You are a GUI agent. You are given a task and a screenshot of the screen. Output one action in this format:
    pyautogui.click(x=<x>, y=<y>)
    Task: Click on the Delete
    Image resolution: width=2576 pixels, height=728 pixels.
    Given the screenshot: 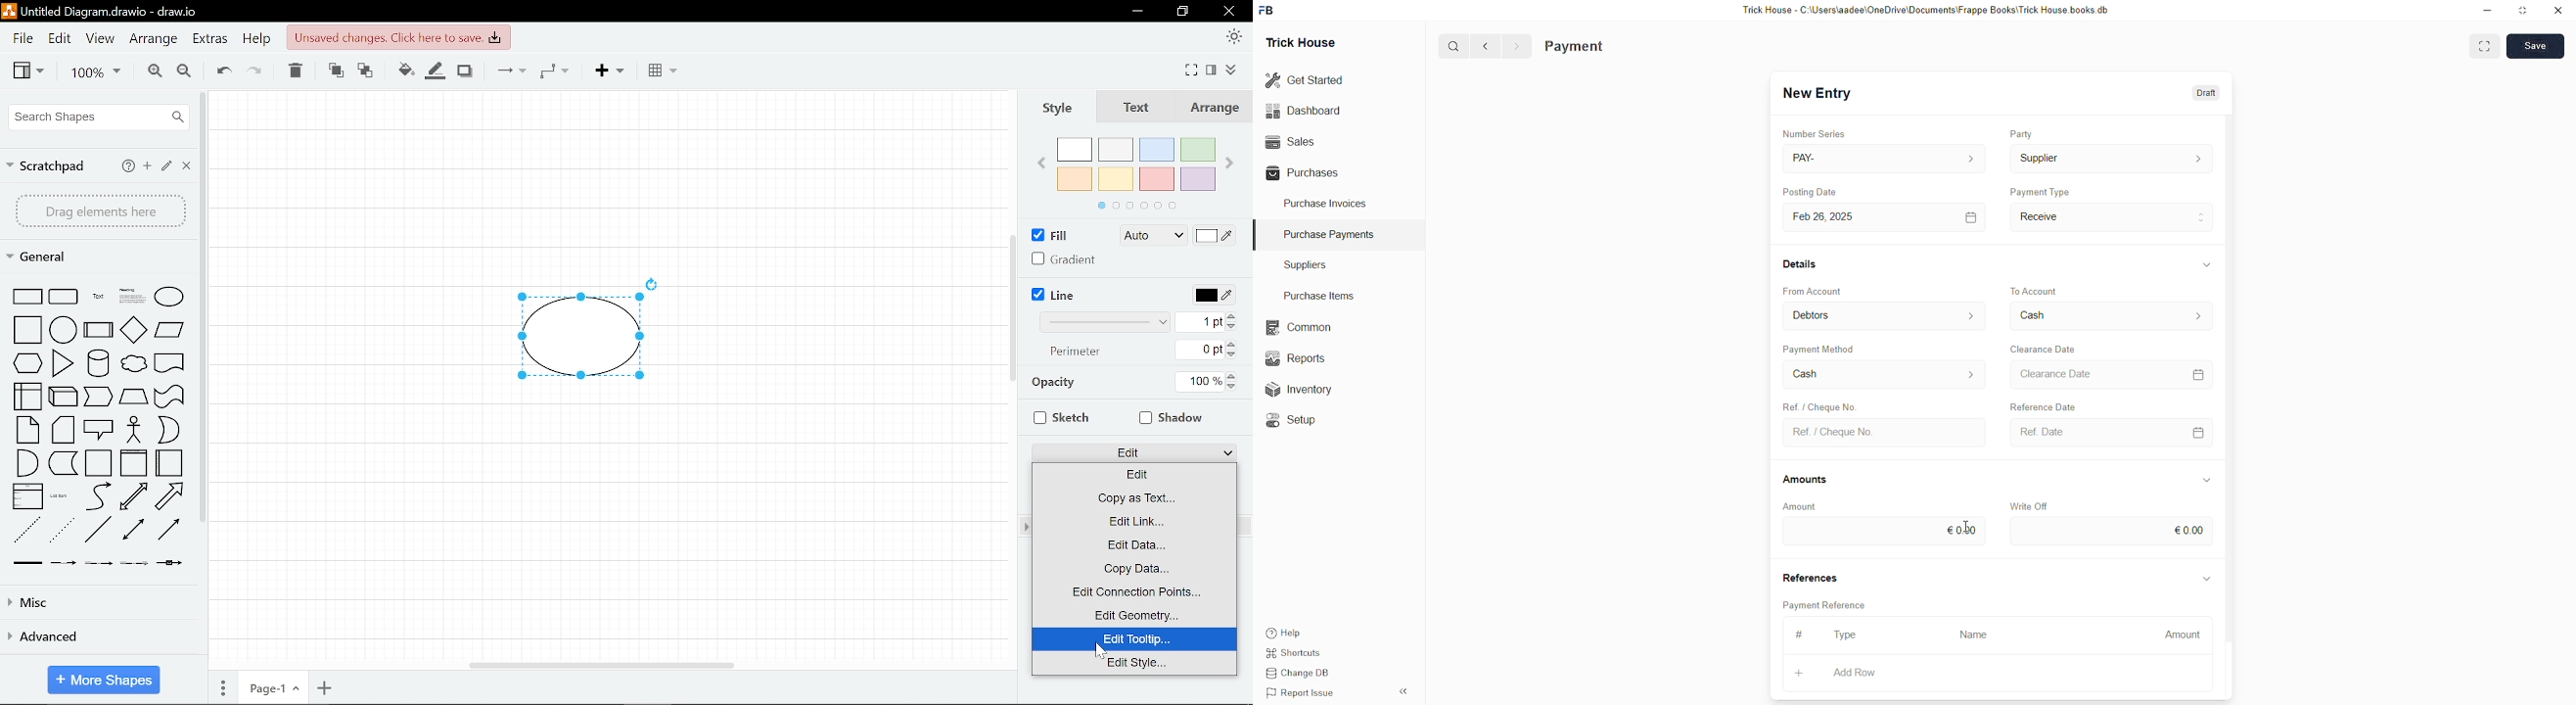 What is the action you would take?
    pyautogui.click(x=295, y=72)
    